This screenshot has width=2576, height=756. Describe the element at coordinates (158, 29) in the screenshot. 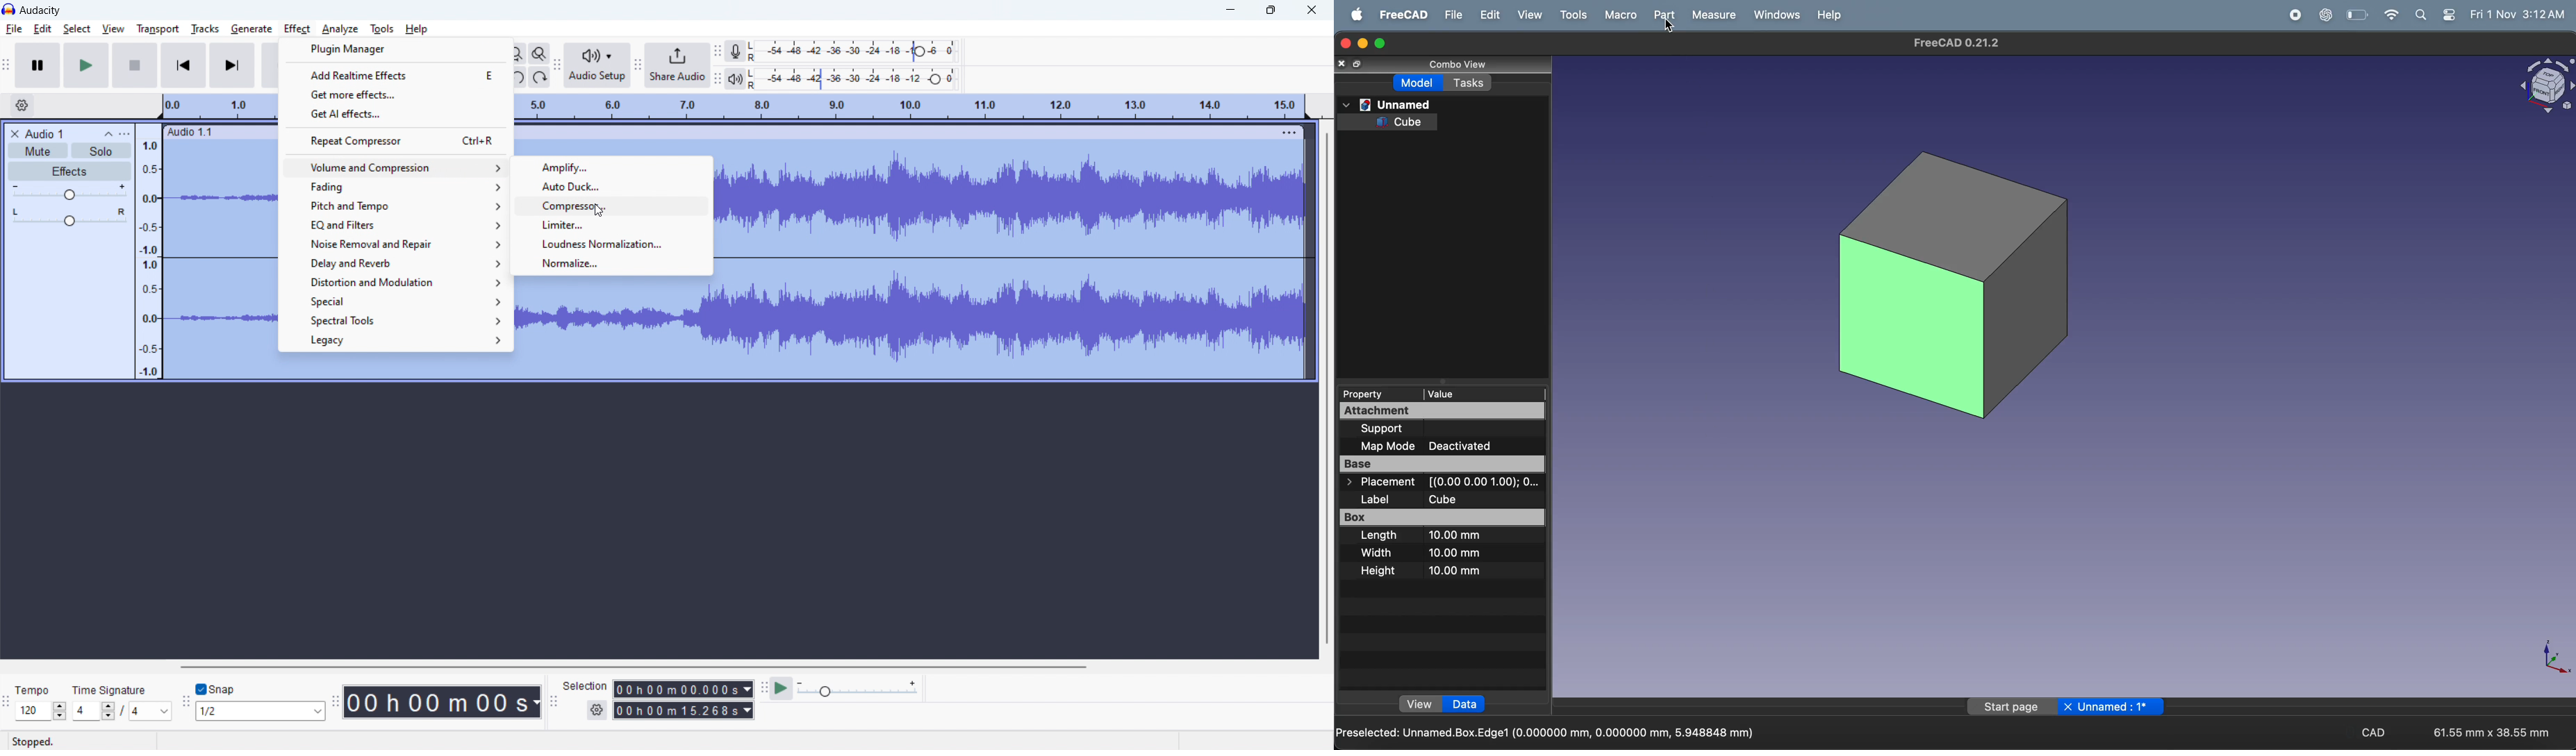

I see `transport` at that location.